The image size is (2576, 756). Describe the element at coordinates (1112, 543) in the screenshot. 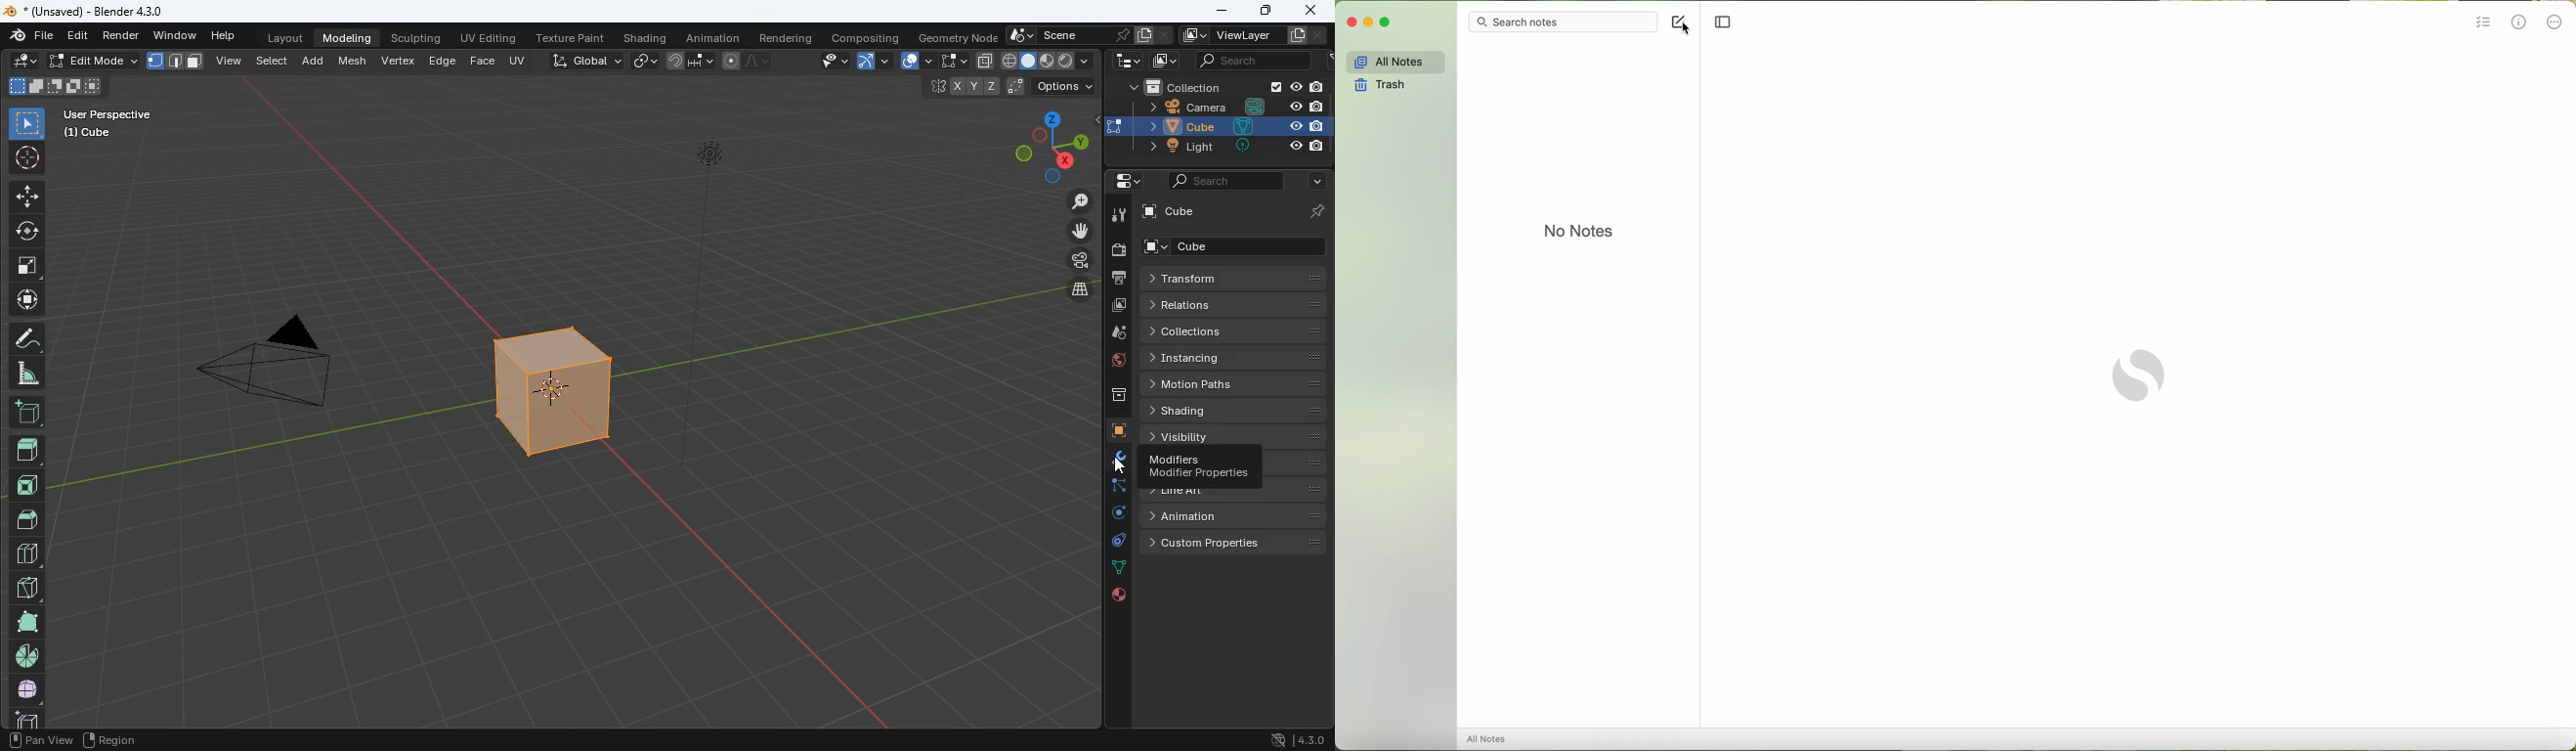

I see `controls` at that location.